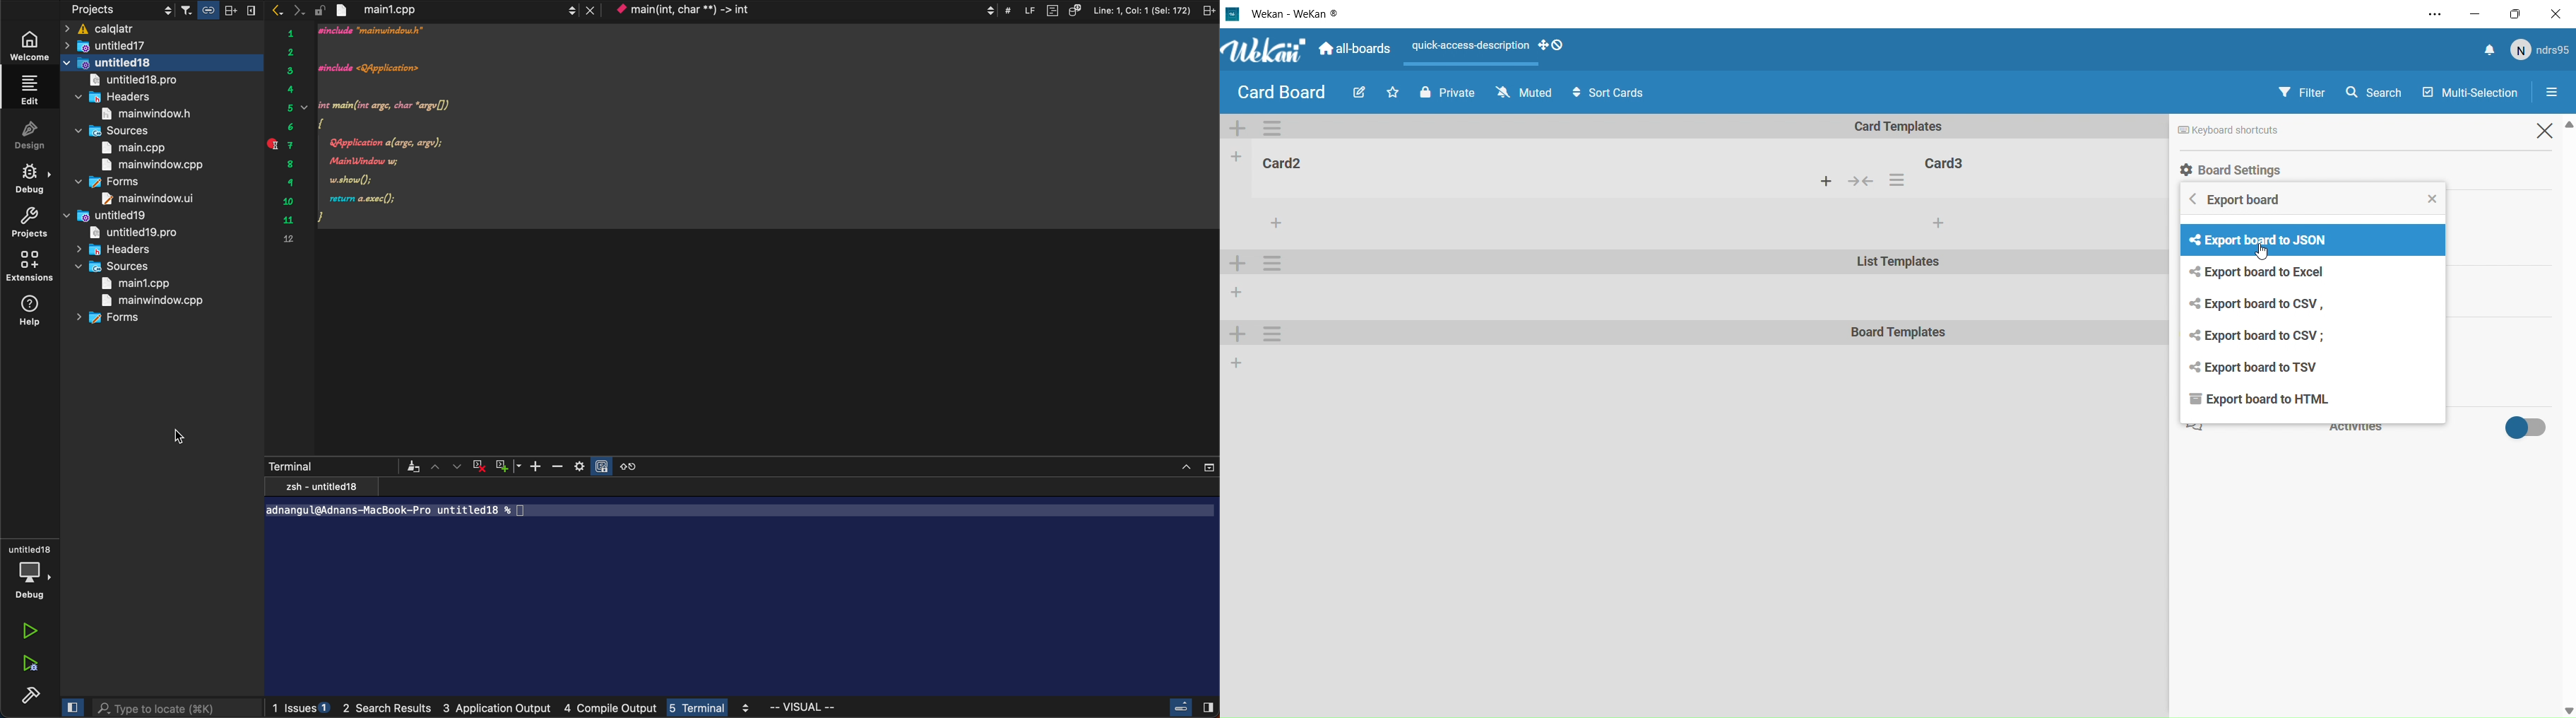  I want to click on Private, so click(1444, 91).